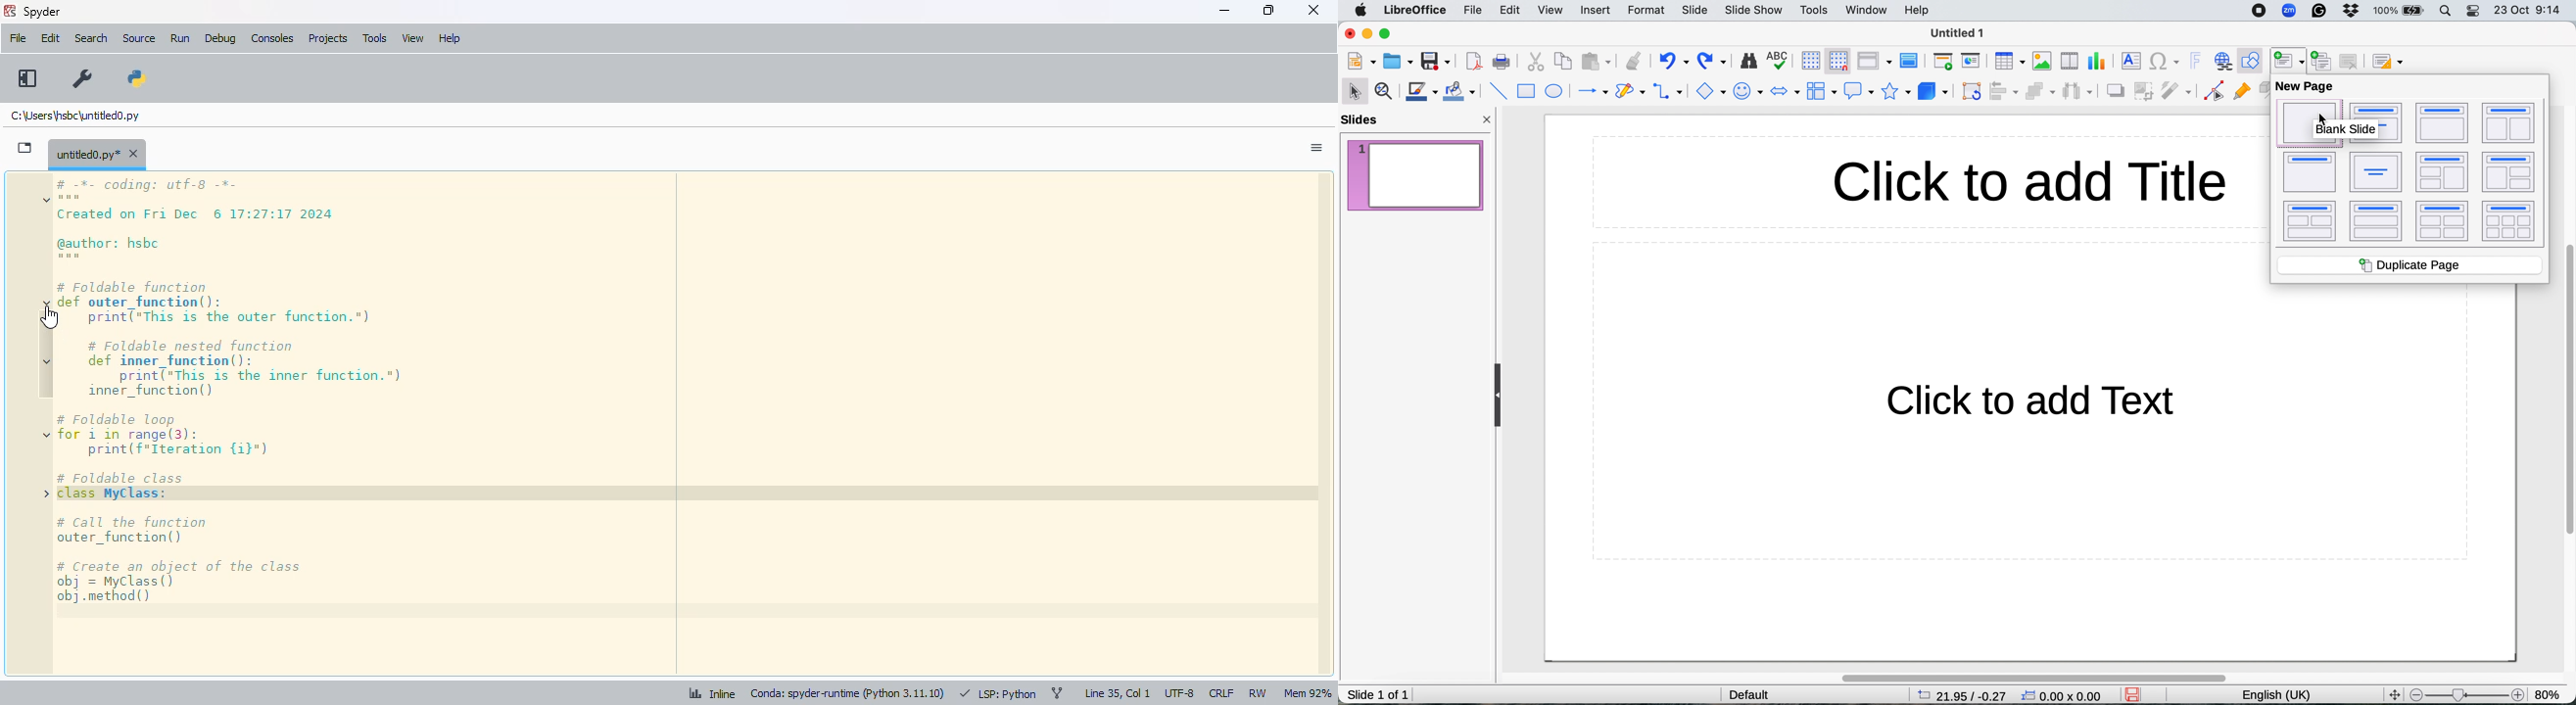 The width and height of the screenshot is (2576, 728). Describe the element at coordinates (180, 39) in the screenshot. I see `run` at that location.